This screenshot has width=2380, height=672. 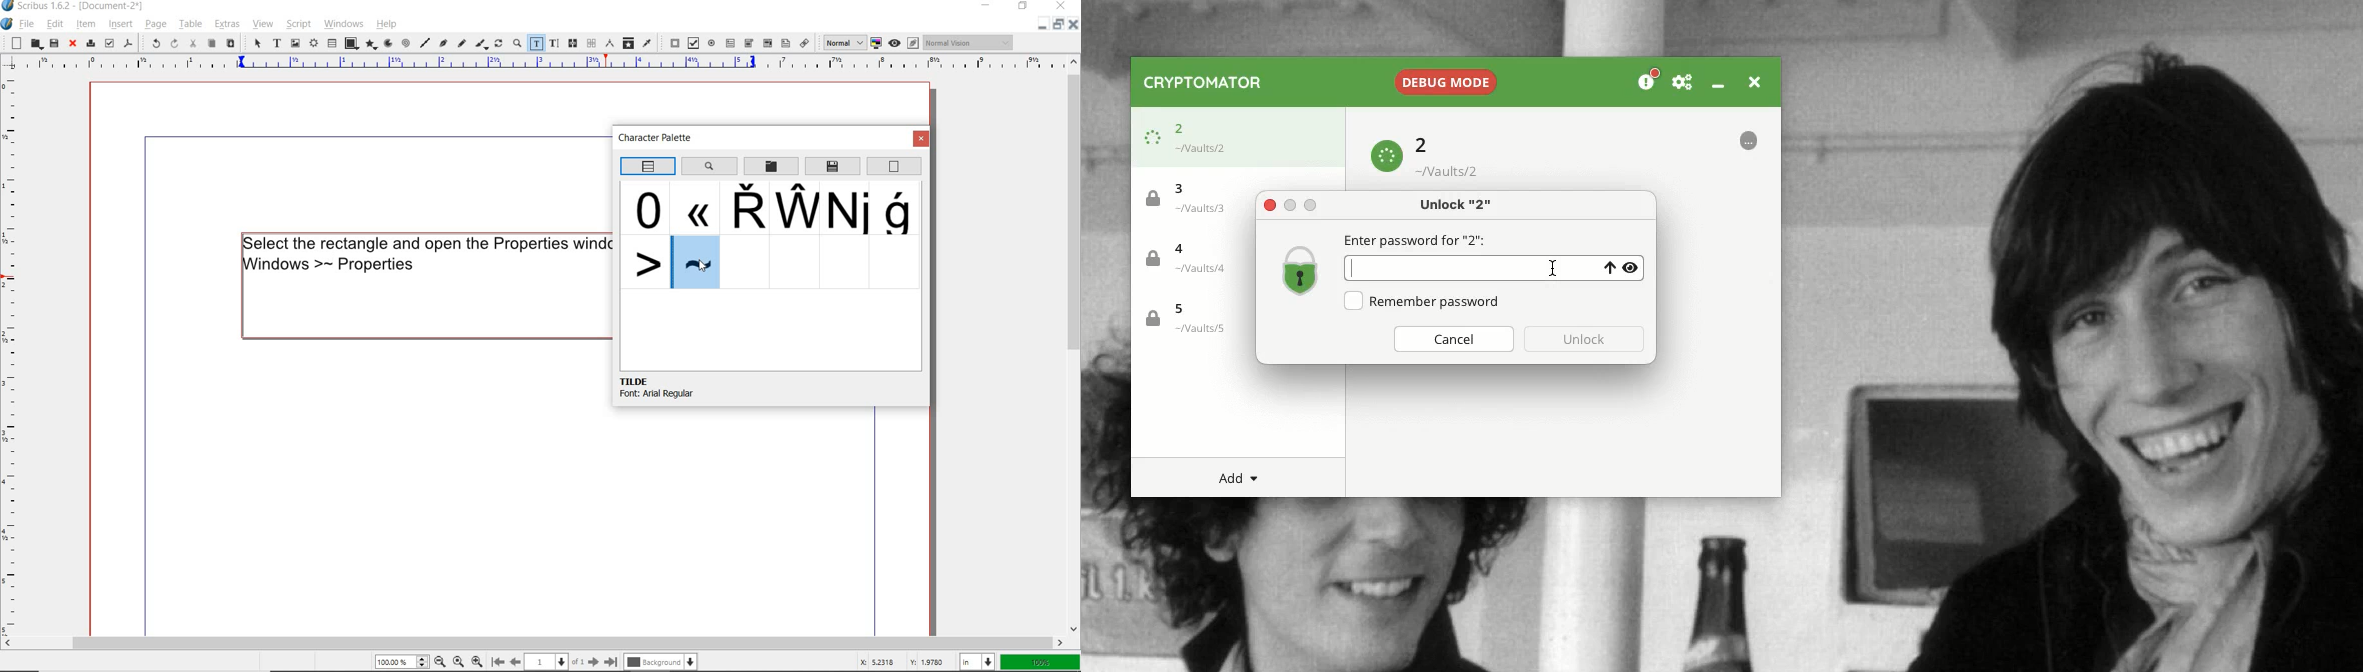 What do you see at coordinates (660, 139) in the screenshot?
I see `character palette` at bounding box center [660, 139].